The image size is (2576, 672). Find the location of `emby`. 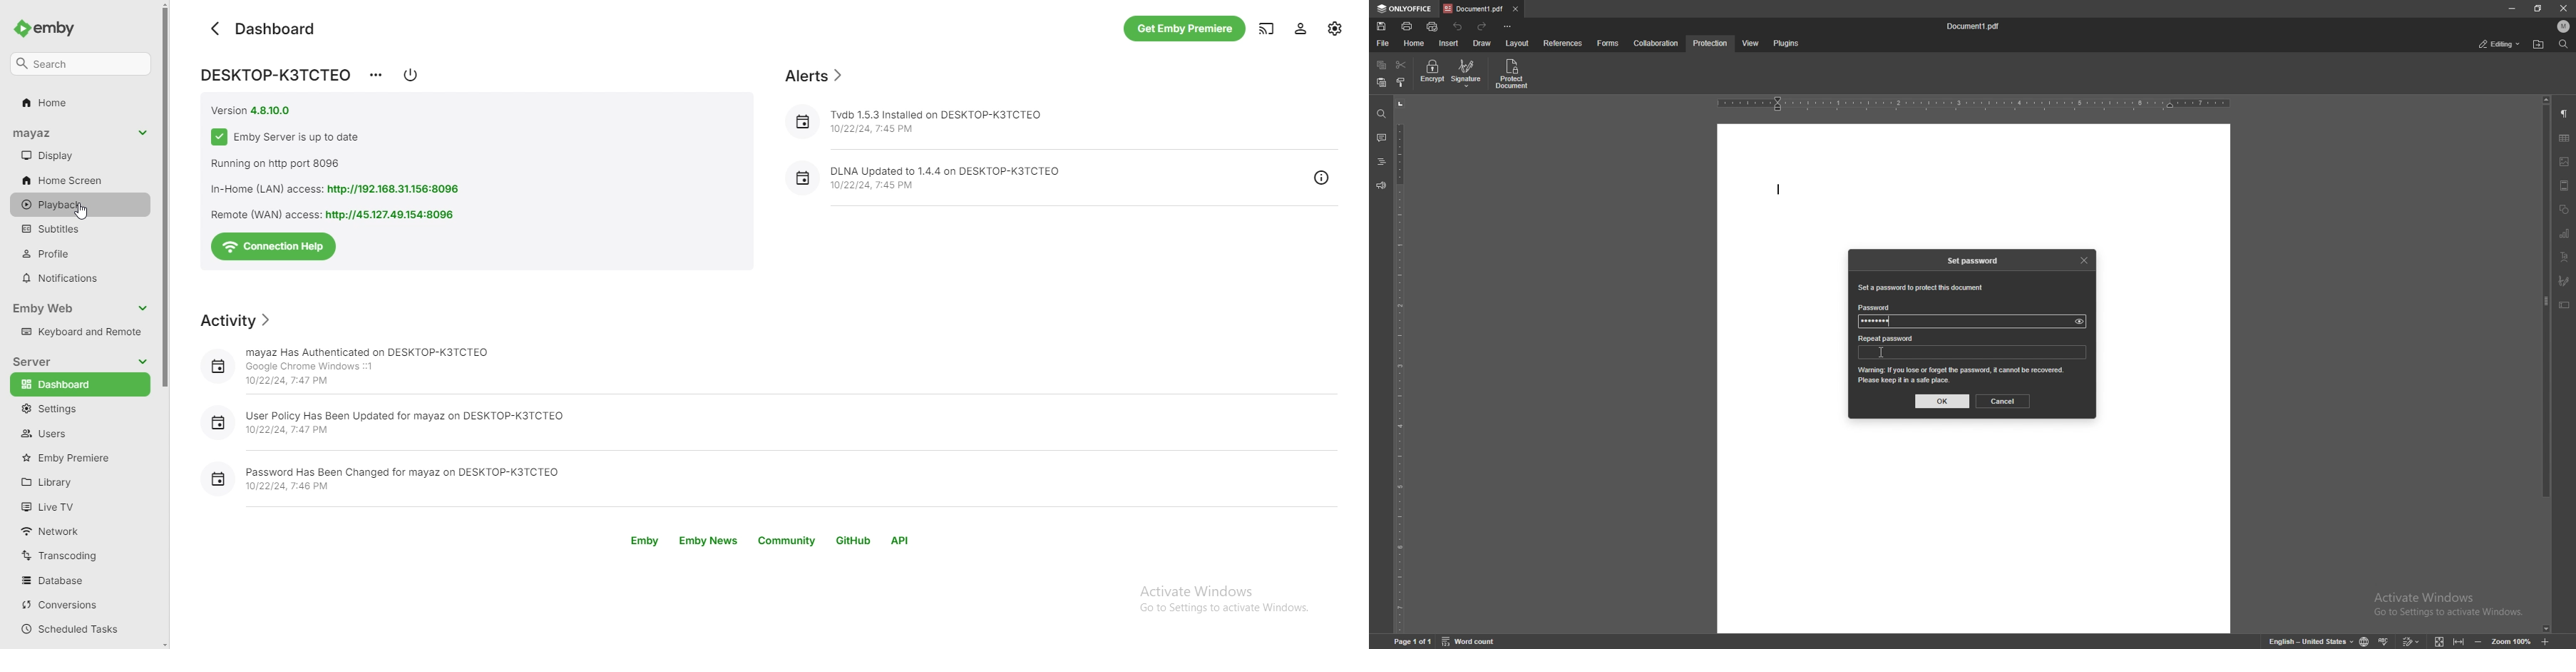

emby is located at coordinates (645, 541).